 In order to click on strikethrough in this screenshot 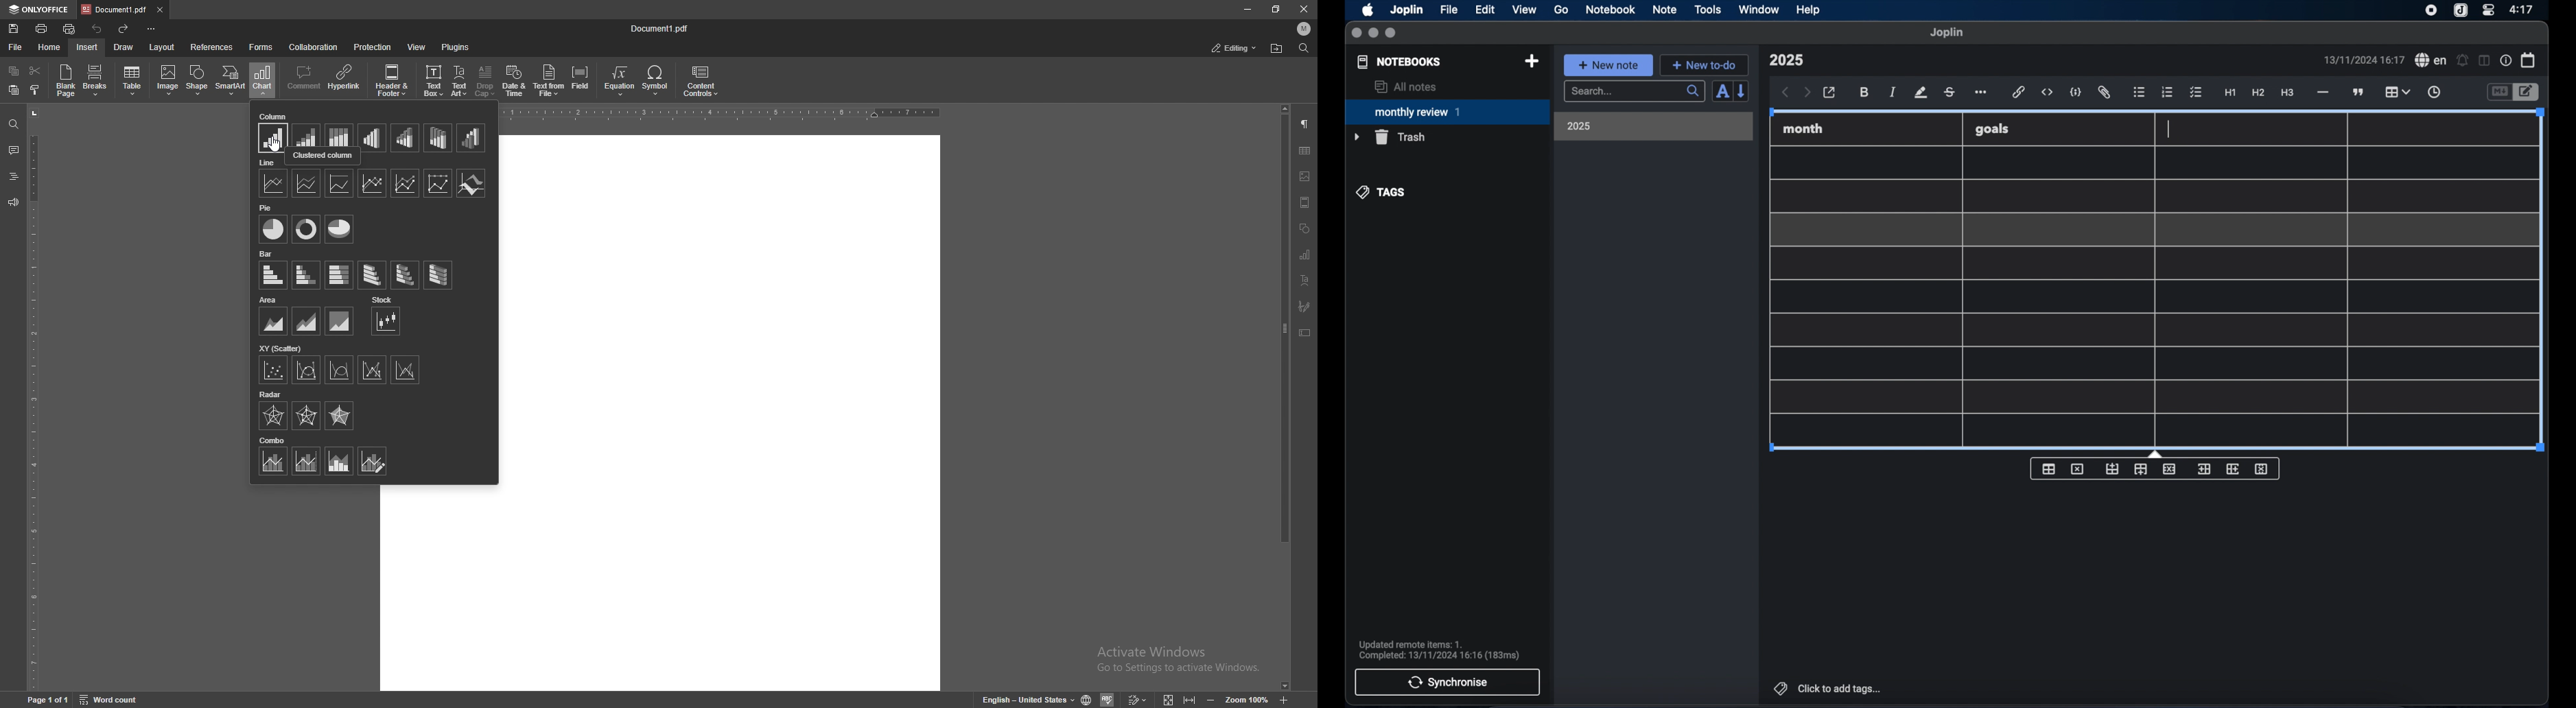, I will do `click(1949, 92)`.